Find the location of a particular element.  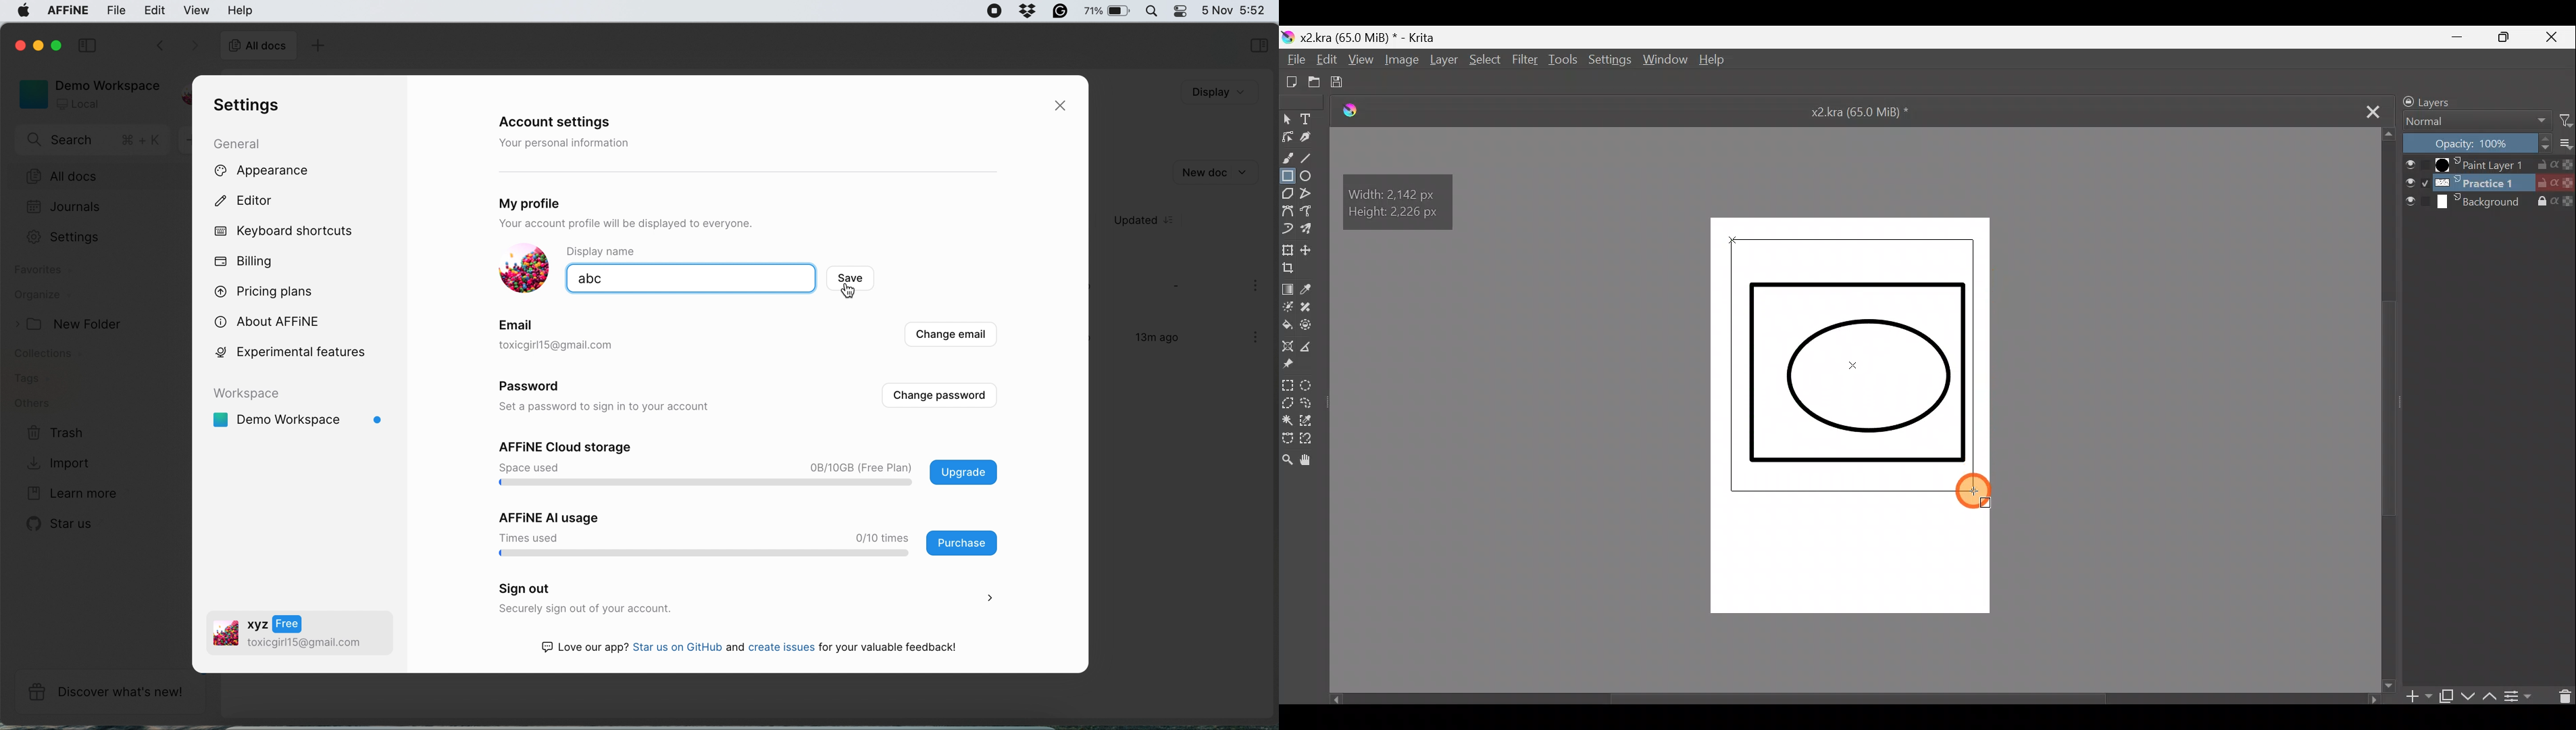

Close tab is located at coordinates (2367, 113).